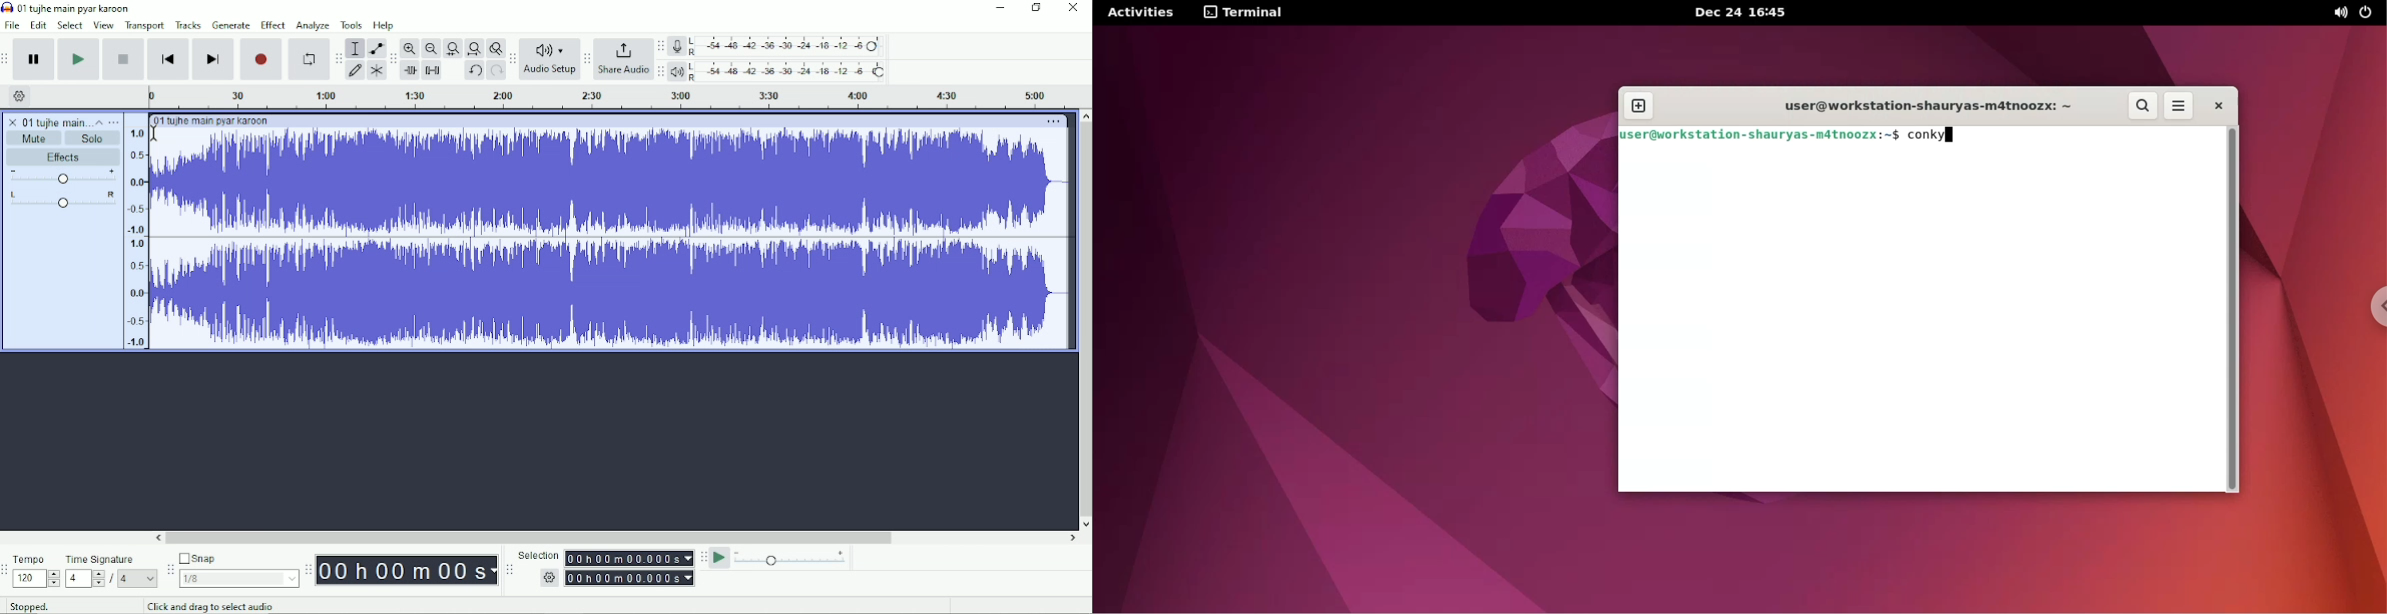 This screenshot has height=616, width=2408. I want to click on 01 tujhe main, so click(55, 121).